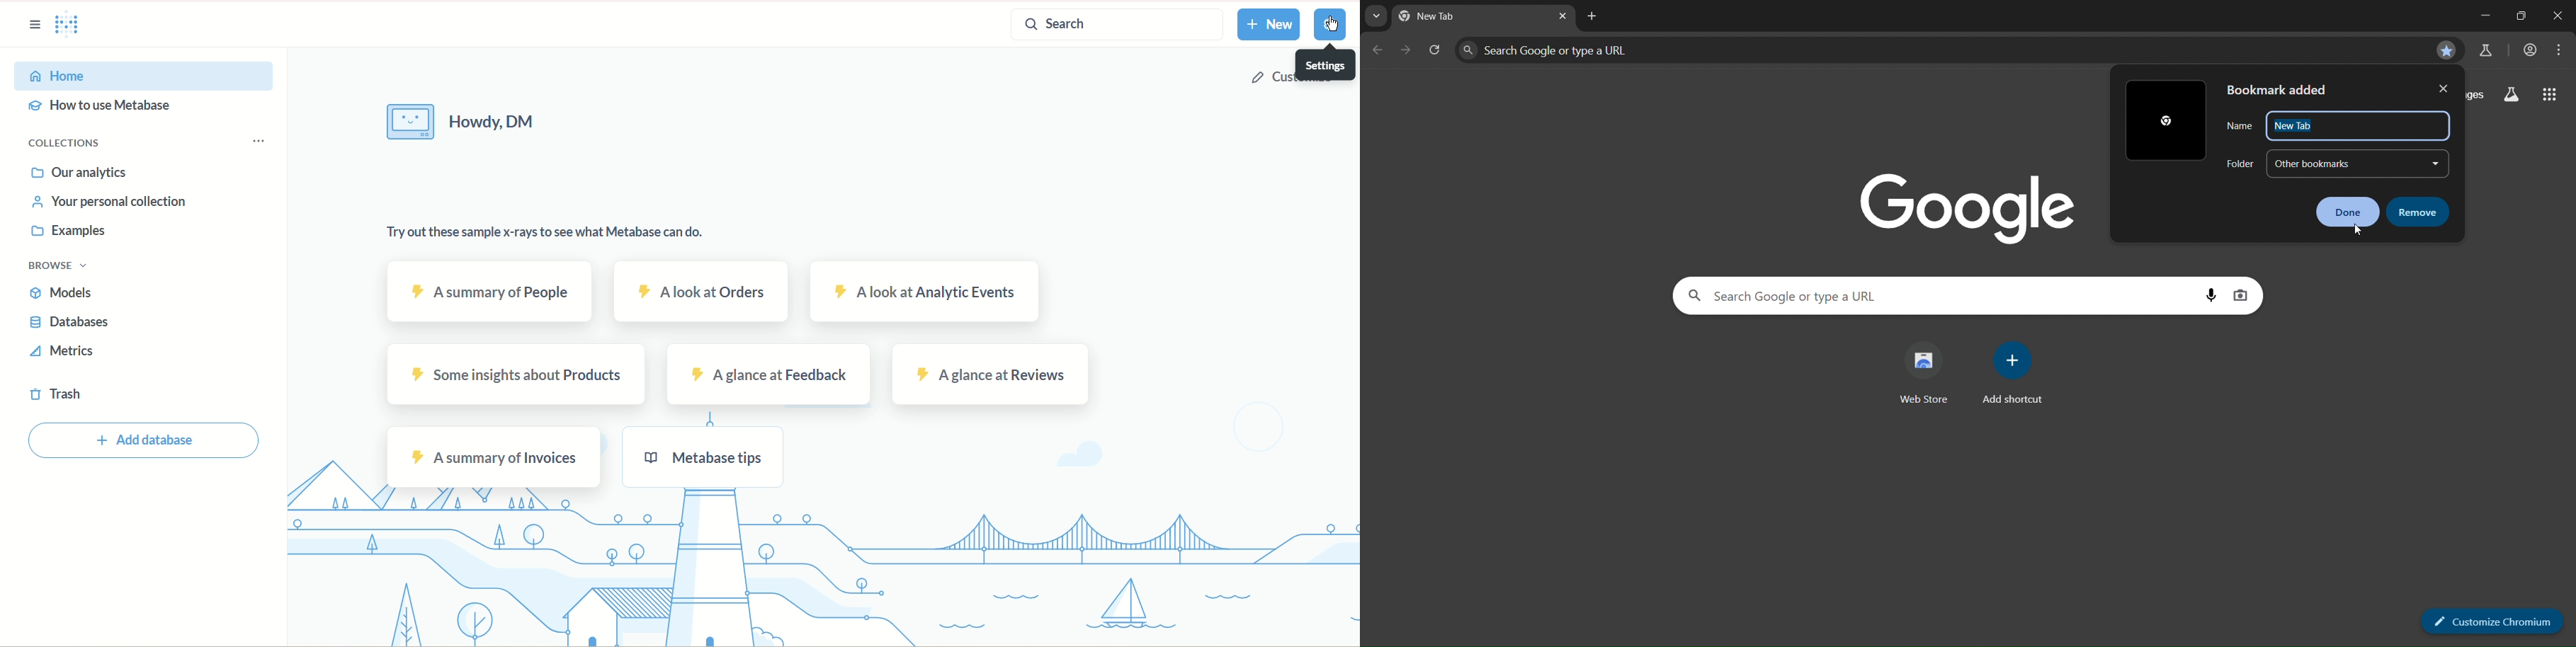  Describe the element at coordinates (2520, 15) in the screenshot. I see `restore down` at that location.